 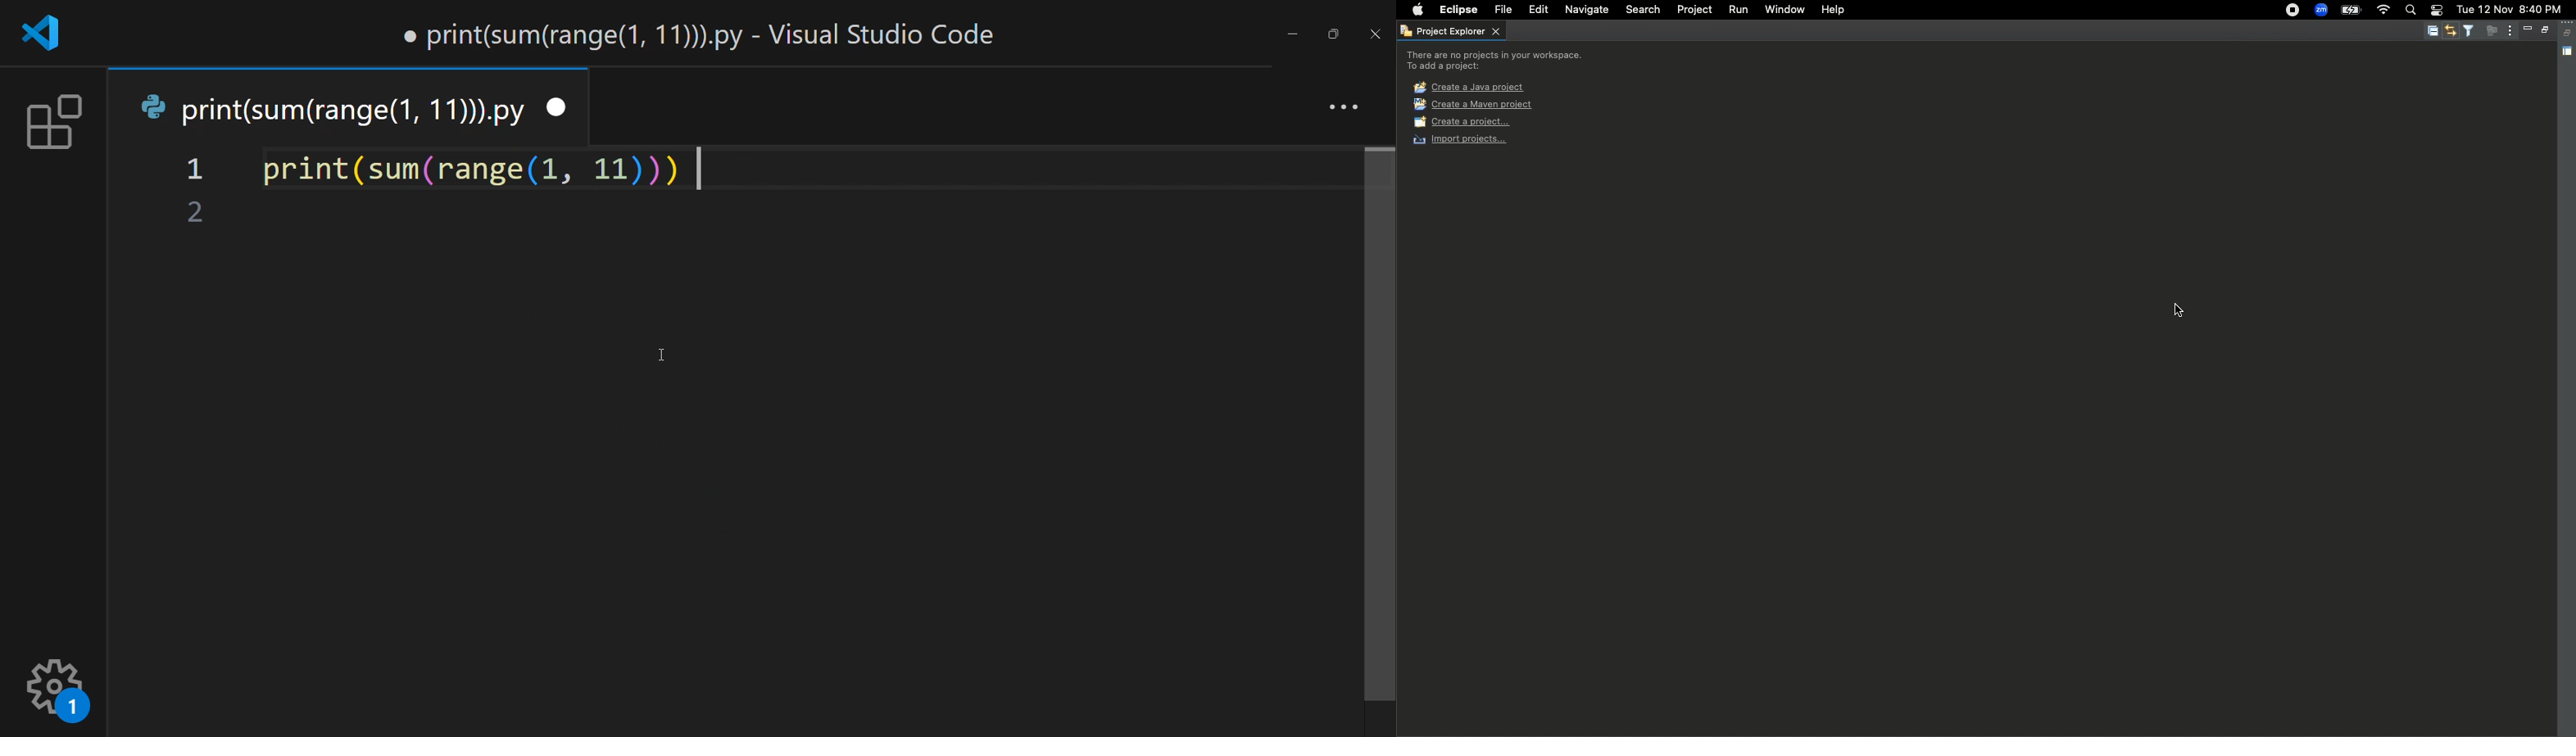 What do you see at coordinates (2432, 32) in the screenshot?
I see `Collapse all` at bounding box center [2432, 32].